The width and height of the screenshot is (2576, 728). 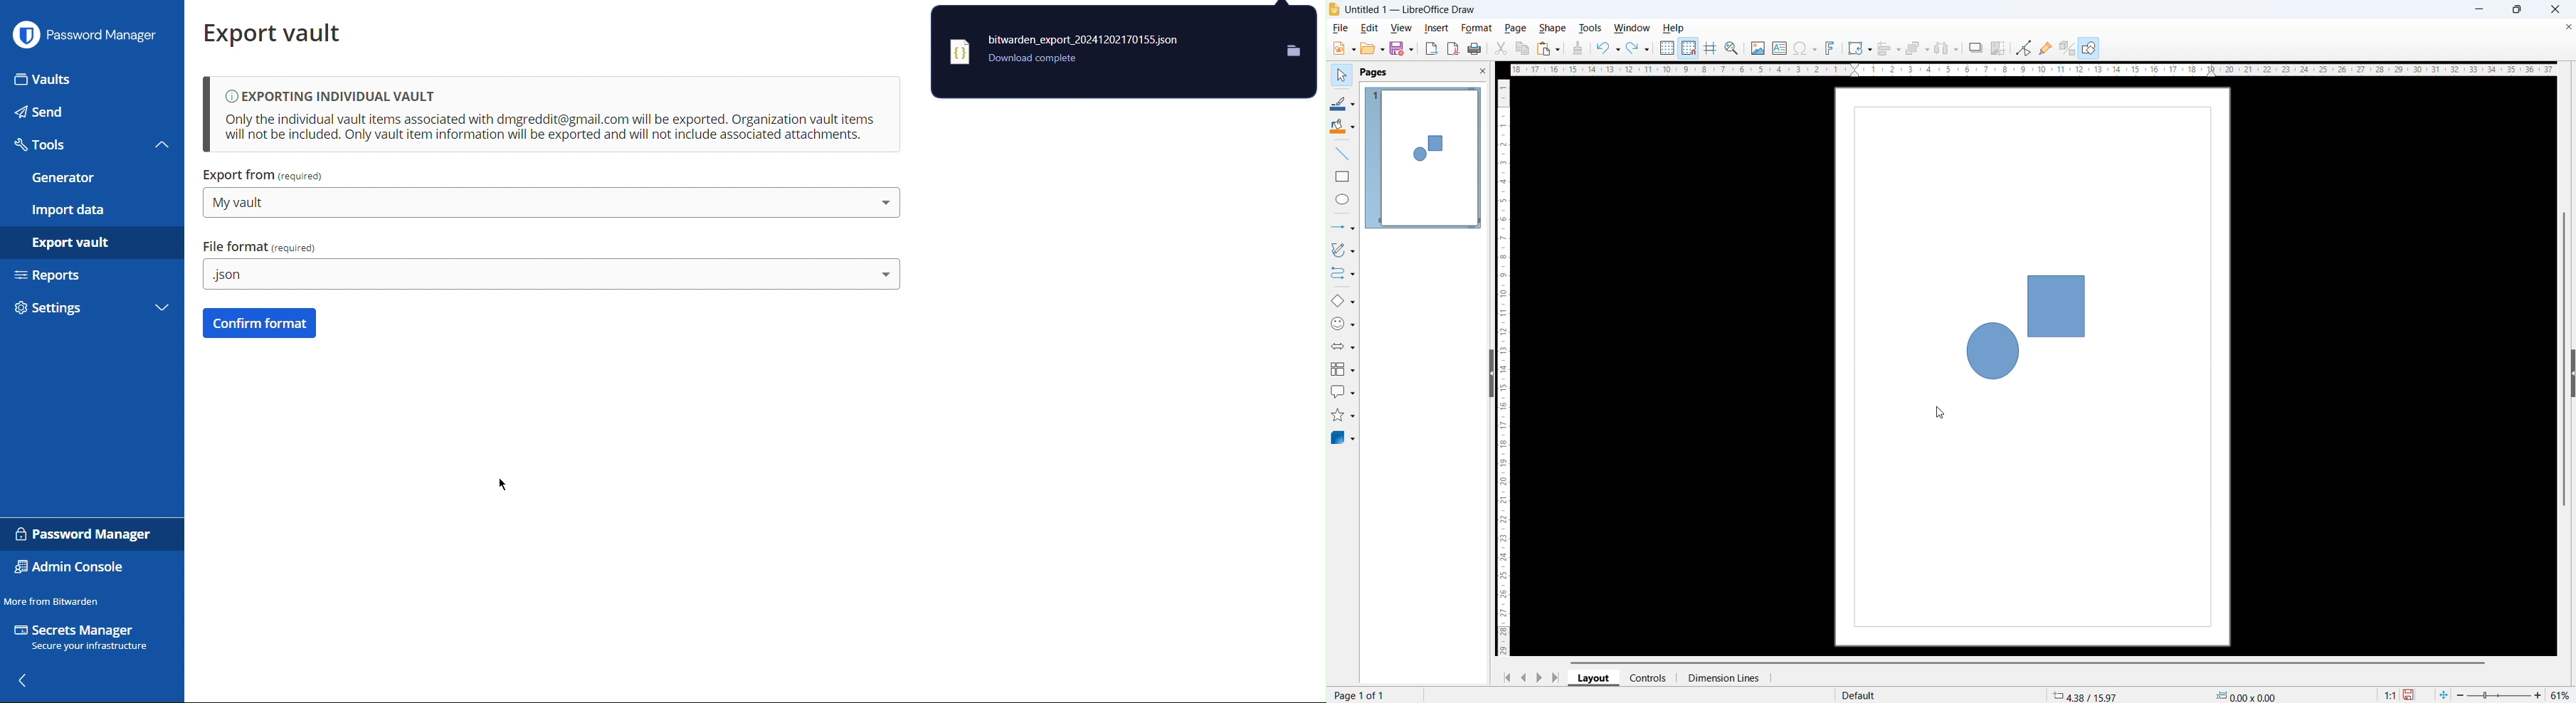 I want to click on Settings, so click(x=67, y=305).